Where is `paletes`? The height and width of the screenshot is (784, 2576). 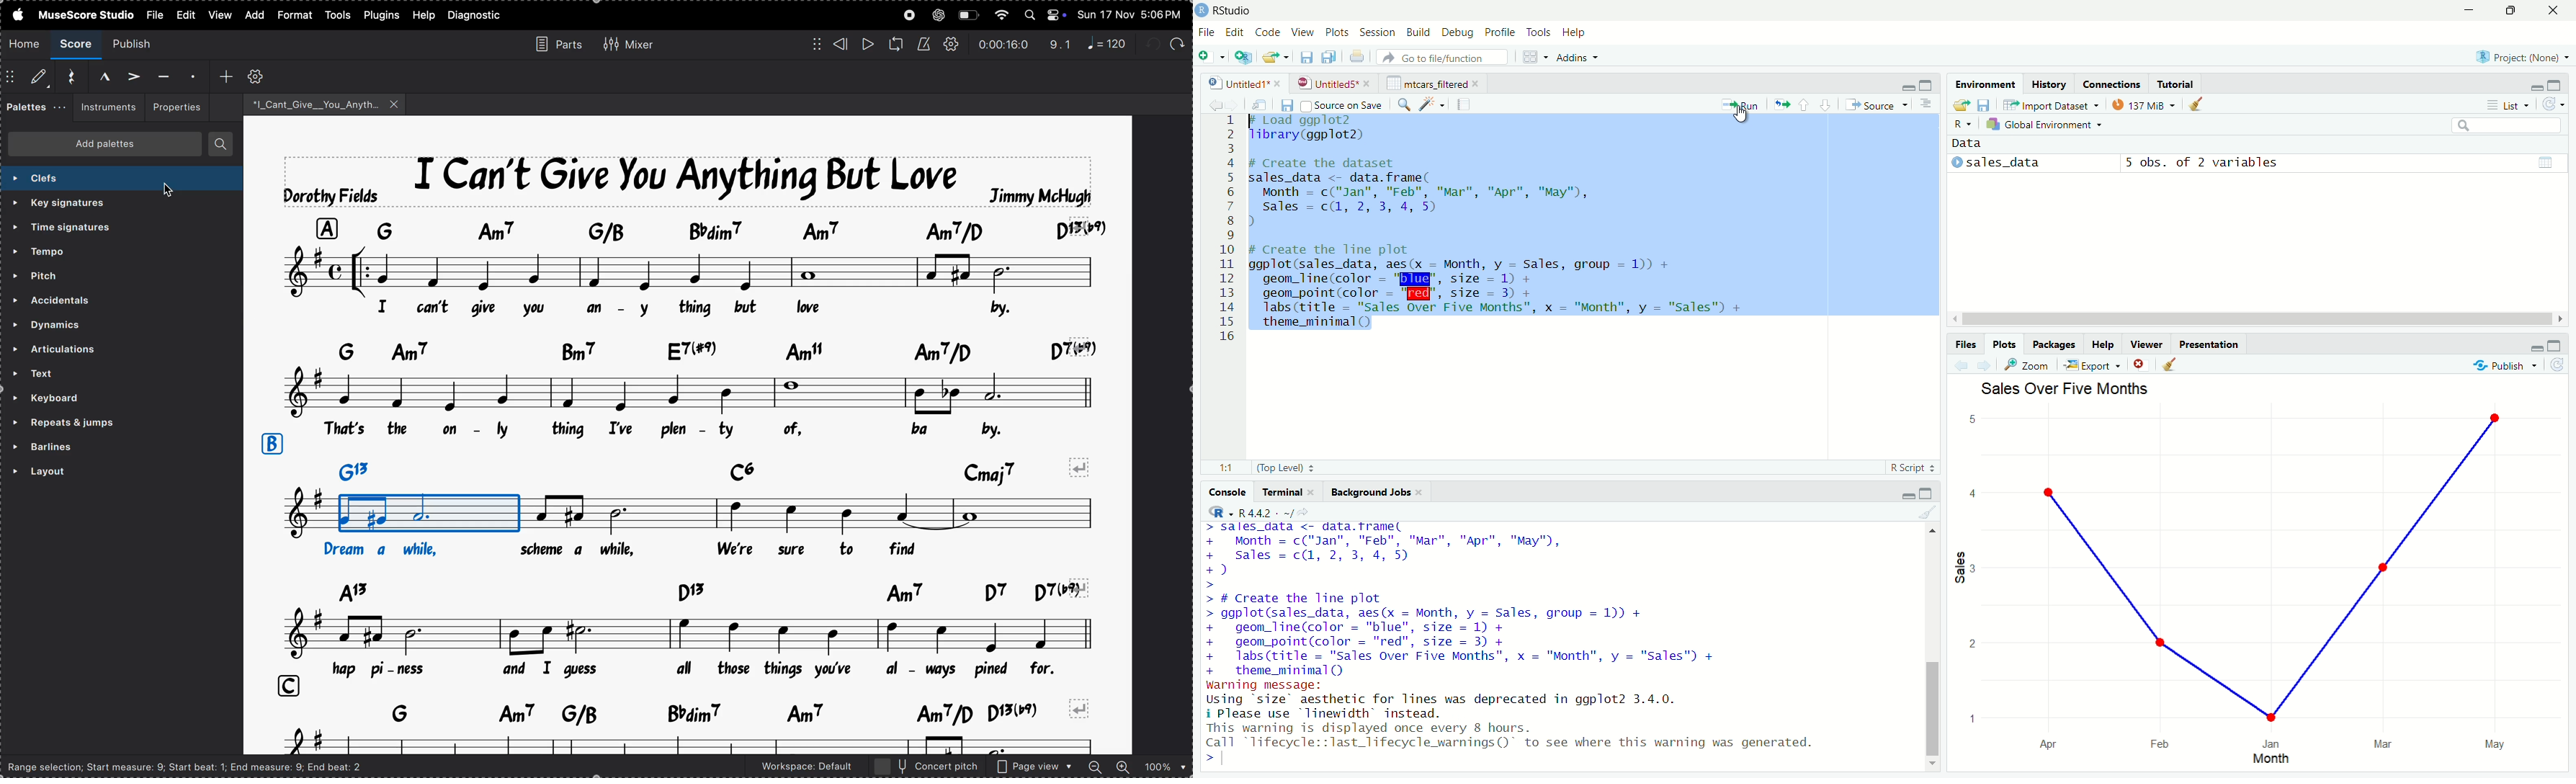 paletes is located at coordinates (35, 108).